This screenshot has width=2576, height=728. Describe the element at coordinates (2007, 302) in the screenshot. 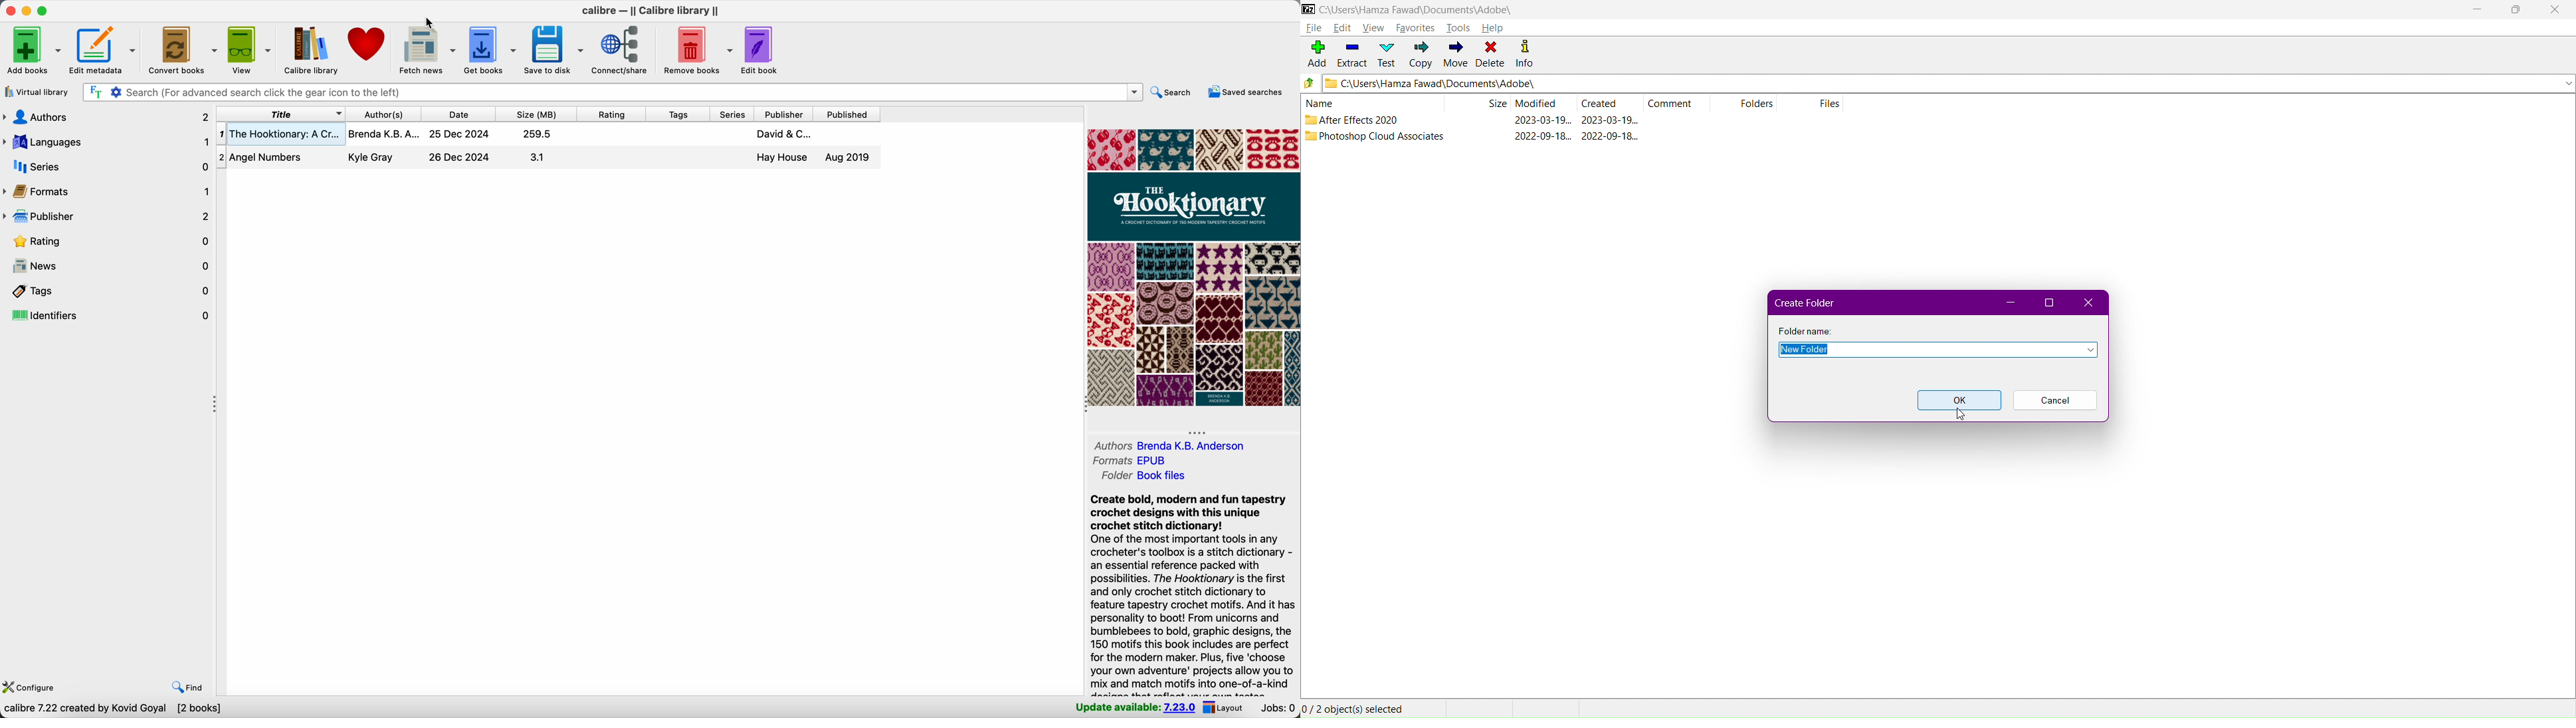

I see `Minimize` at that location.